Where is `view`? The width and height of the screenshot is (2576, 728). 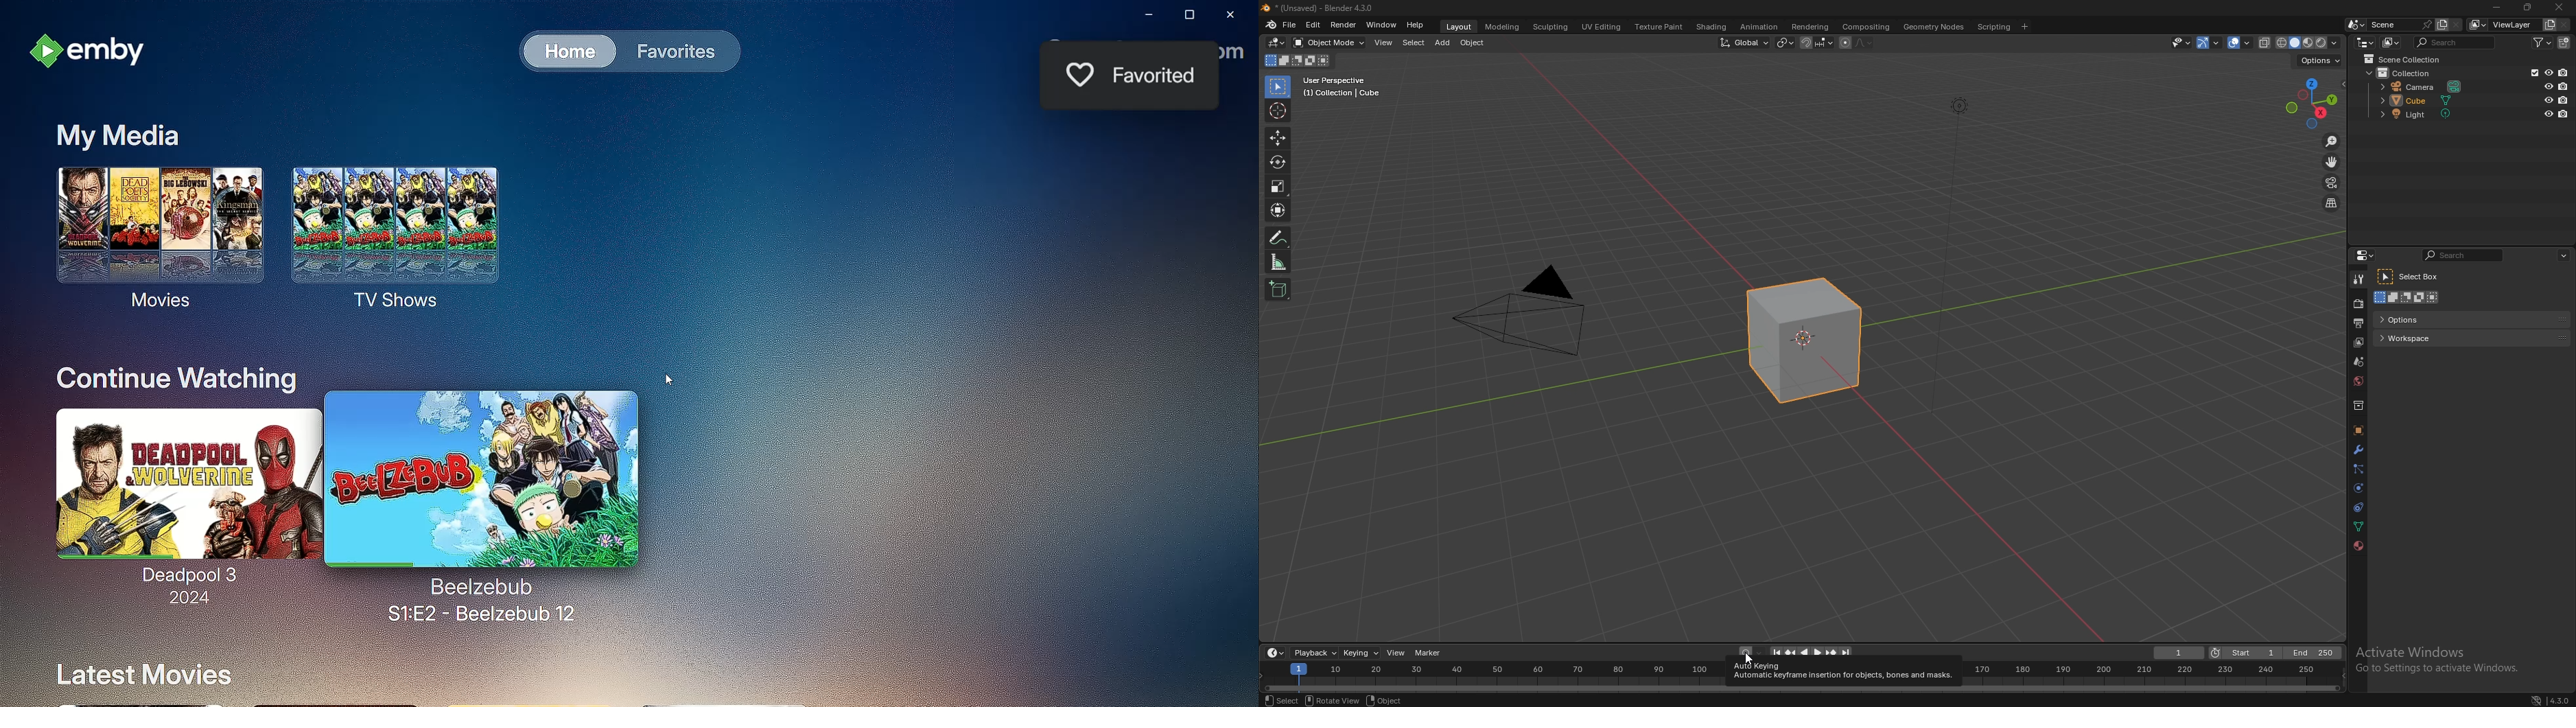 view is located at coordinates (1396, 653).